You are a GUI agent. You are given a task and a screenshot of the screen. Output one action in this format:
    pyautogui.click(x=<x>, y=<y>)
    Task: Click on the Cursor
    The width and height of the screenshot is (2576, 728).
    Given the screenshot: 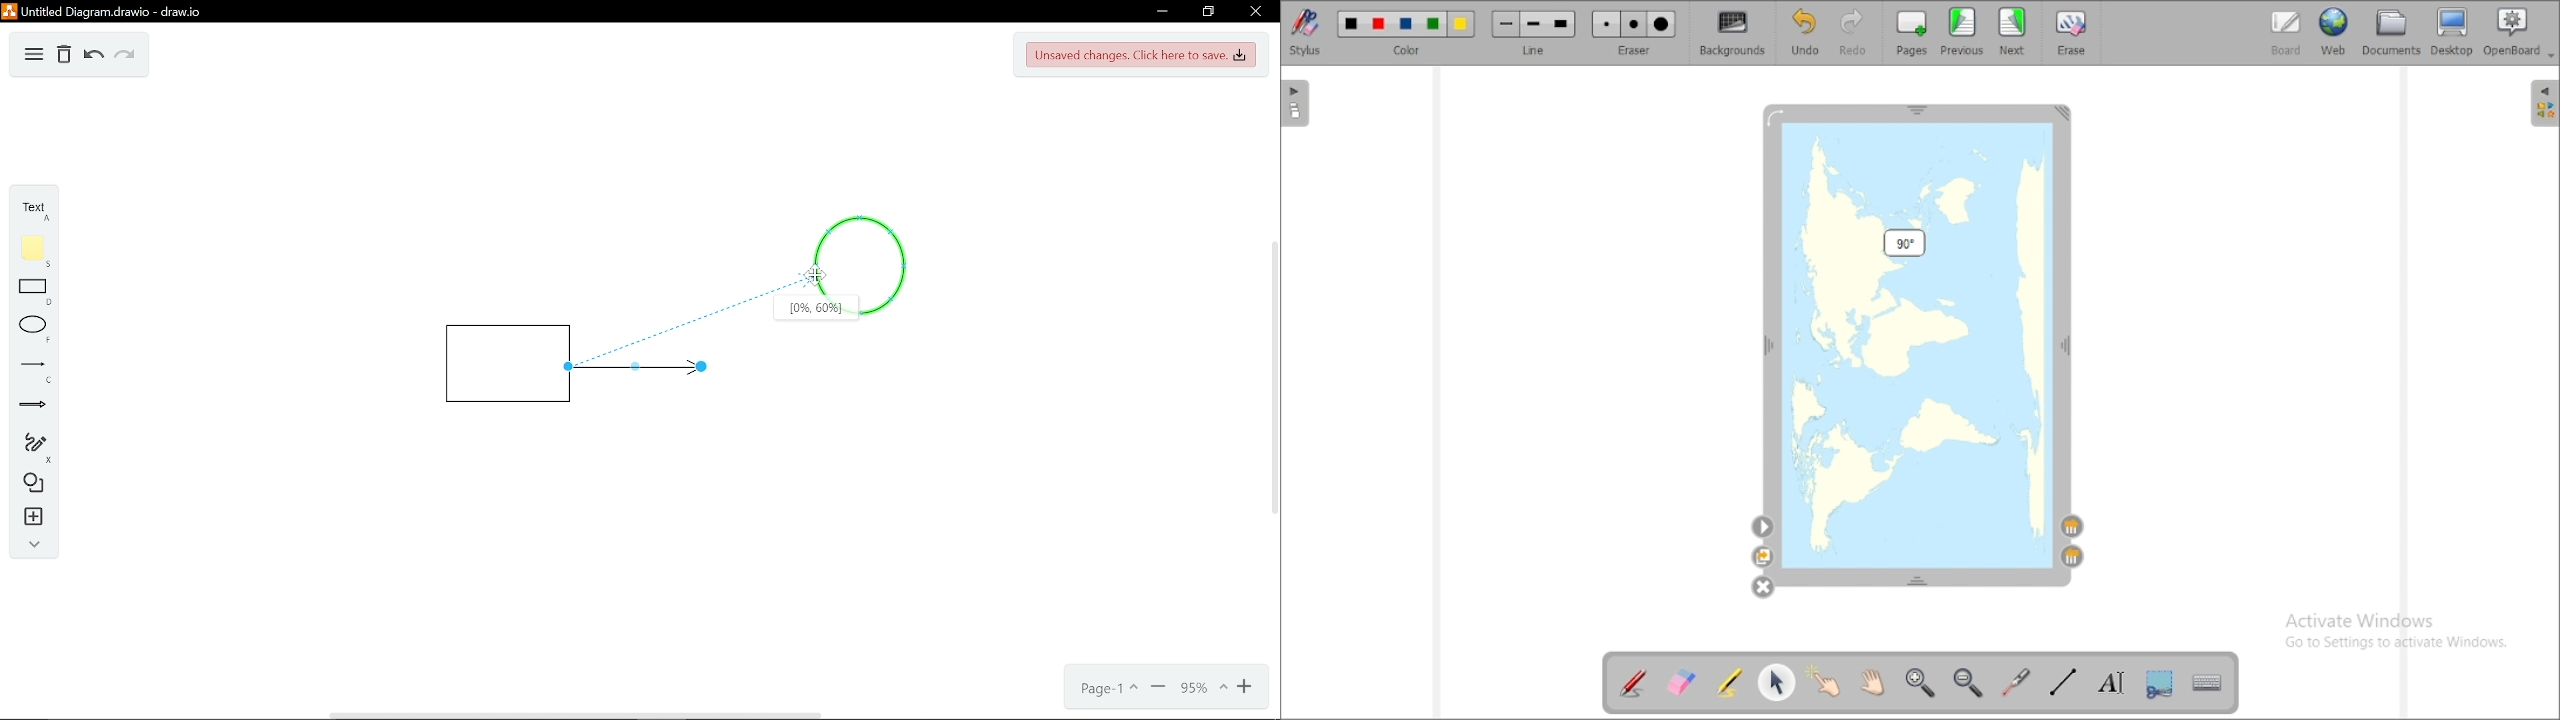 What is the action you would take?
    pyautogui.click(x=818, y=275)
    